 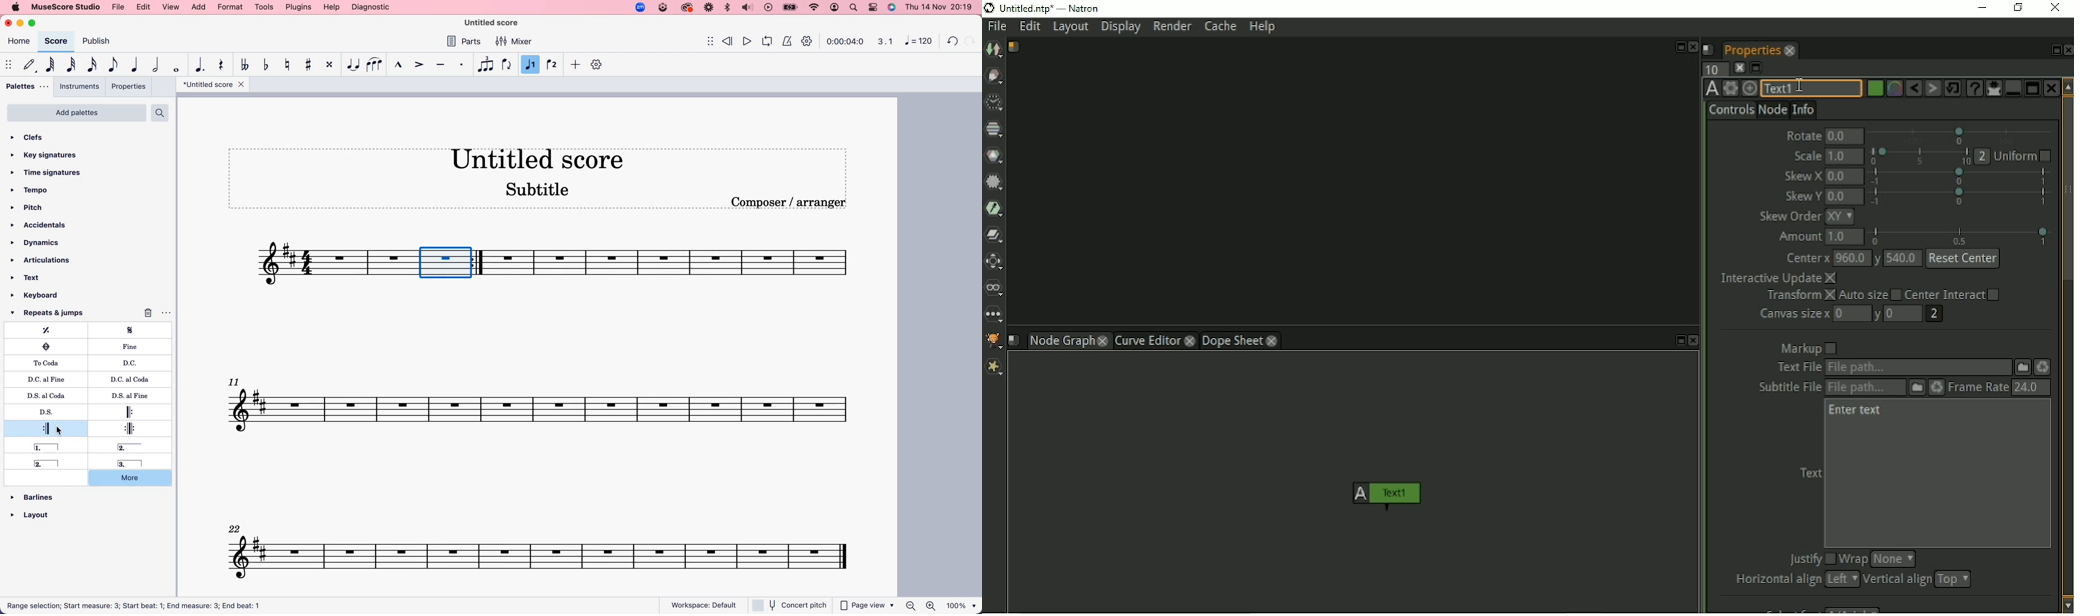 I want to click on instruments, so click(x=80, y=86).